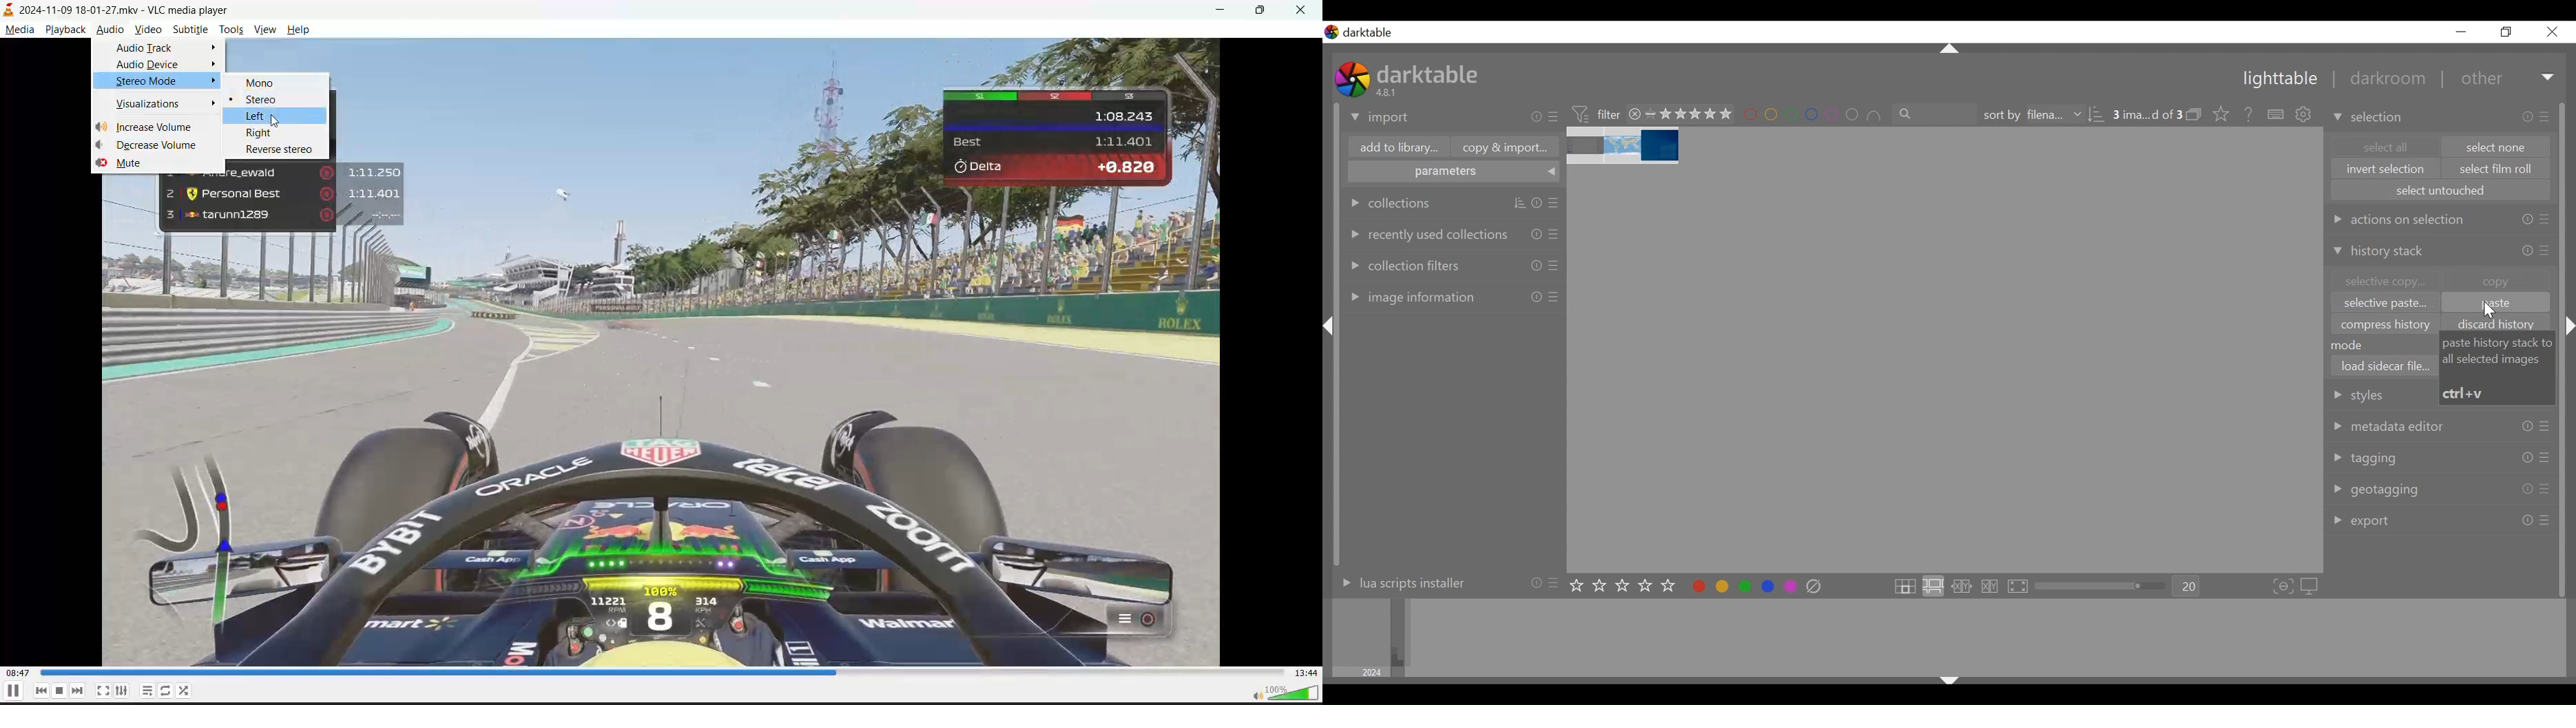  Describe the element at coordinates (2311, 586) in the screenshot. I see `set display profile` at that location.